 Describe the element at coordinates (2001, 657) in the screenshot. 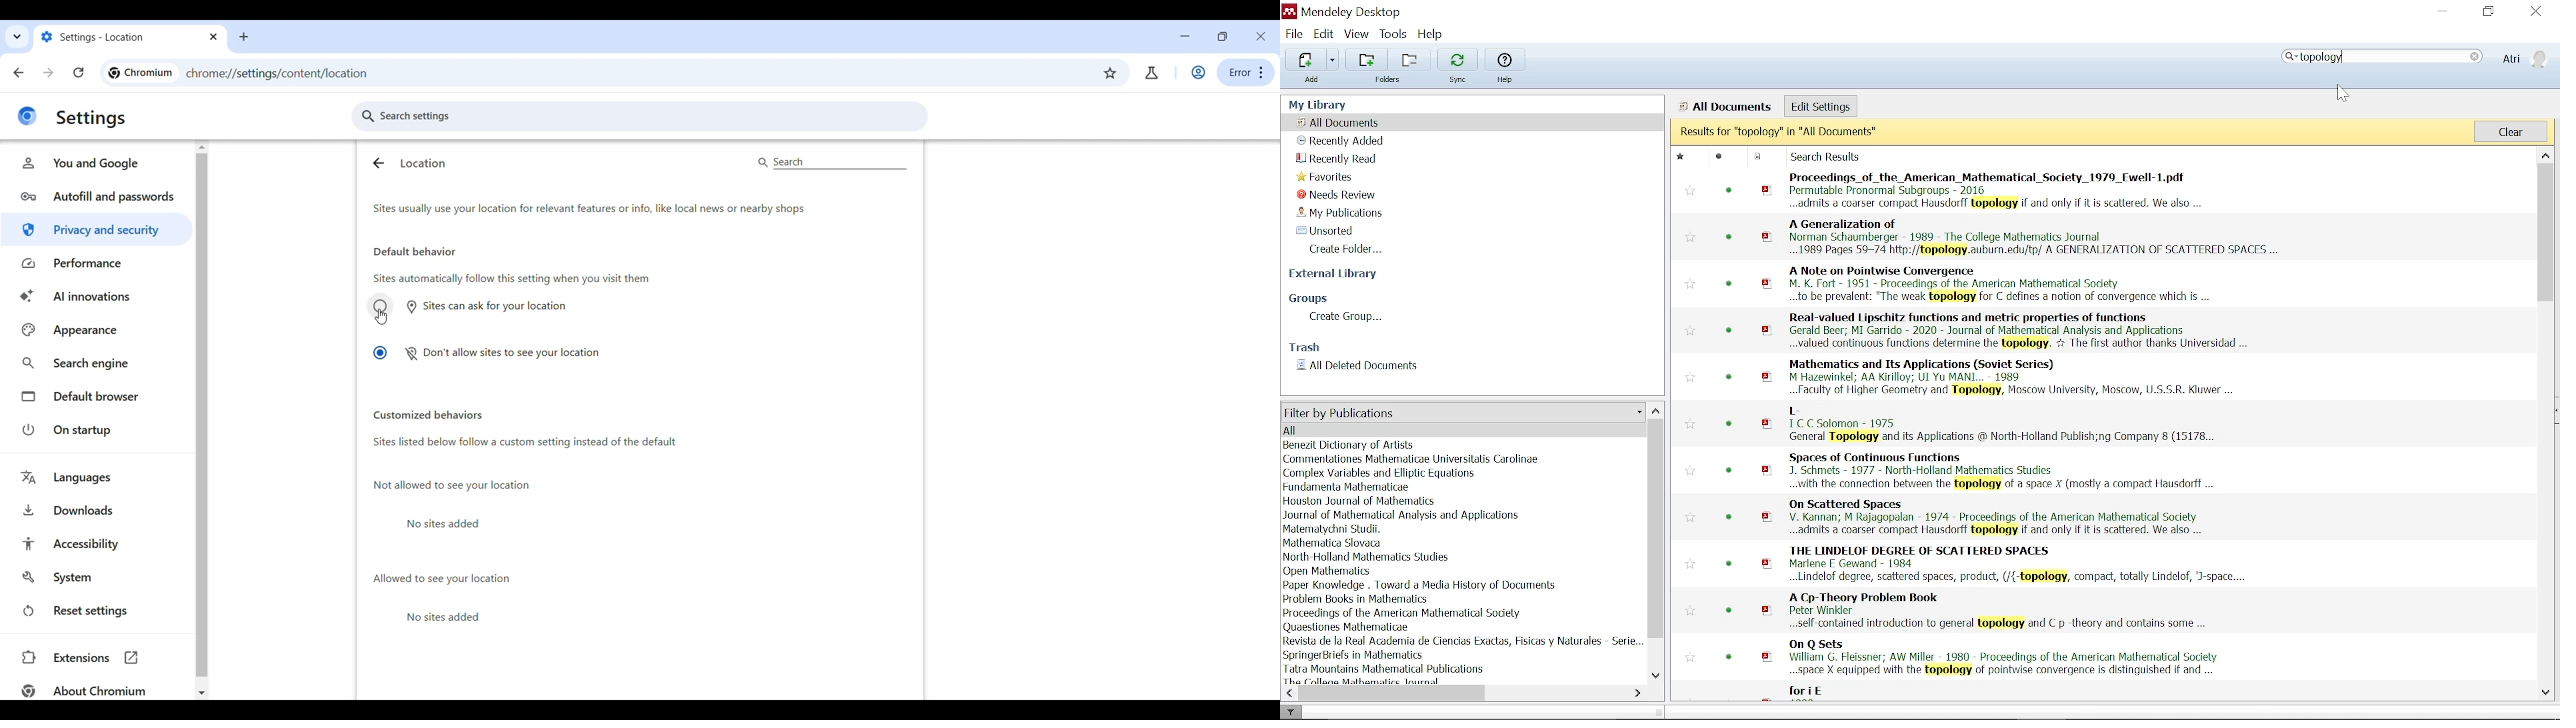

I see `citation` at that location.